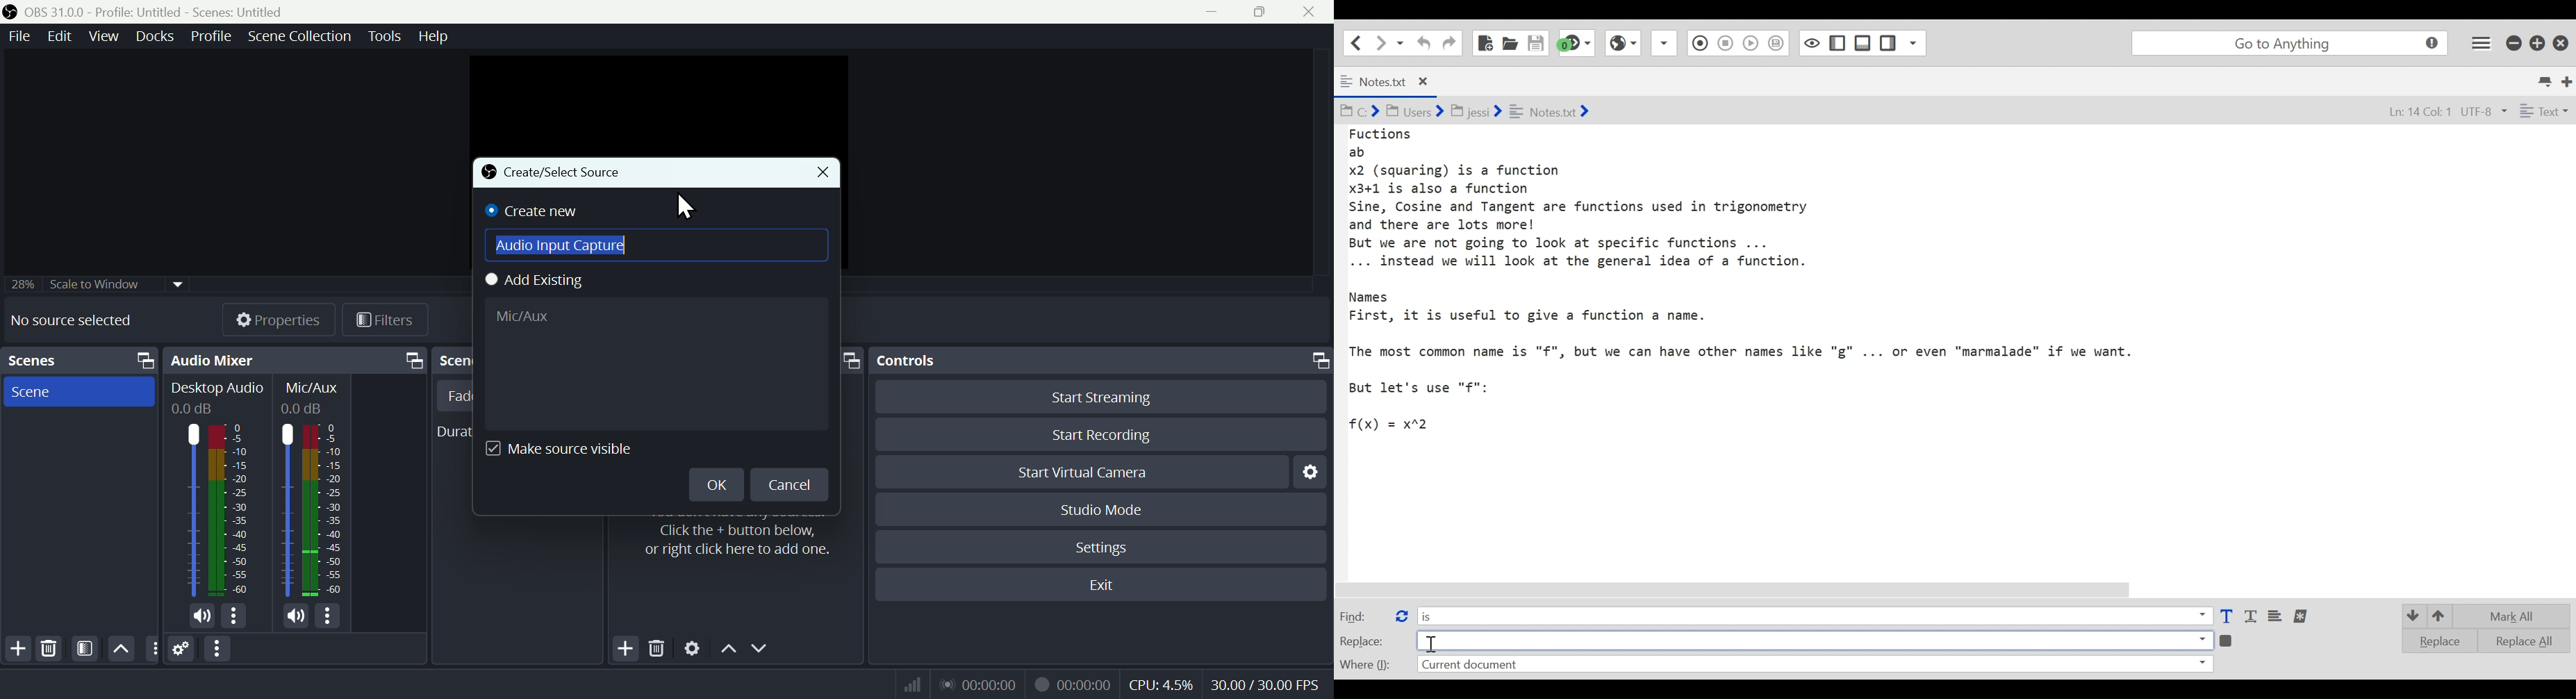 Image resolution: width=2576 pixels, height=700 pixels. What do you see at coordinates (330, 616) in the screenshot?
I see `More options` at bounding box center [330, 616].